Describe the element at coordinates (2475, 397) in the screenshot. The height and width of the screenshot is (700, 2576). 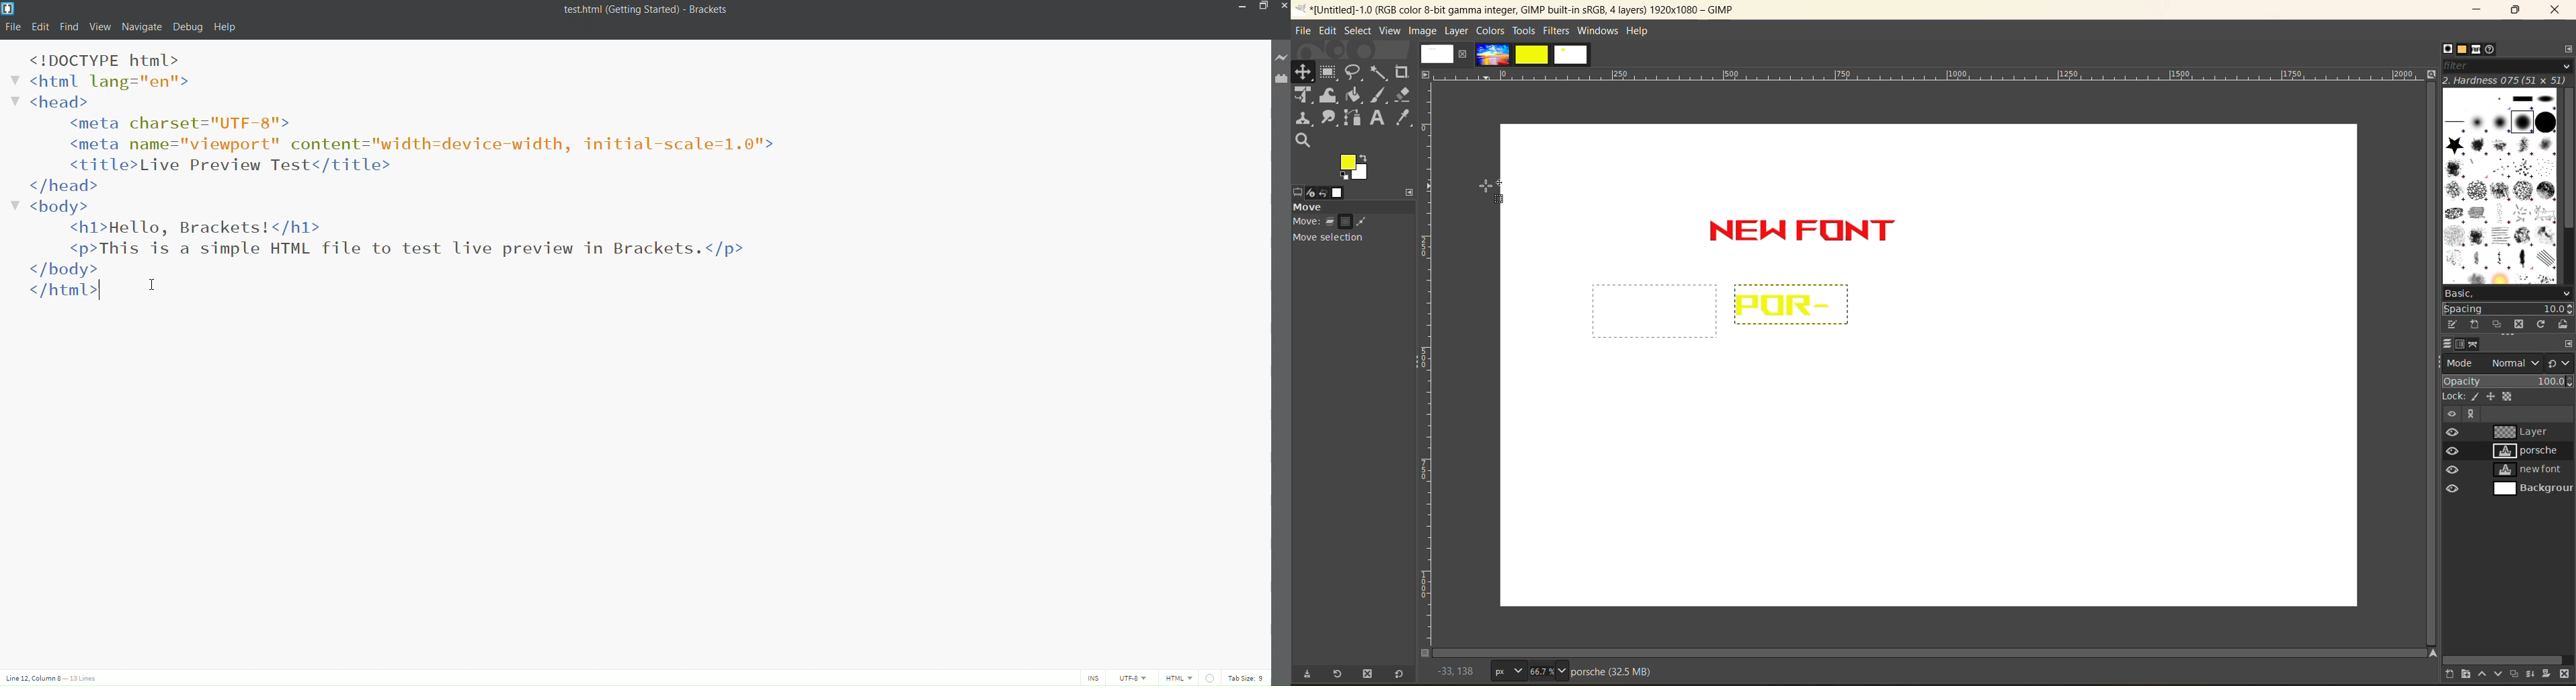
I see `pixel` at that location.